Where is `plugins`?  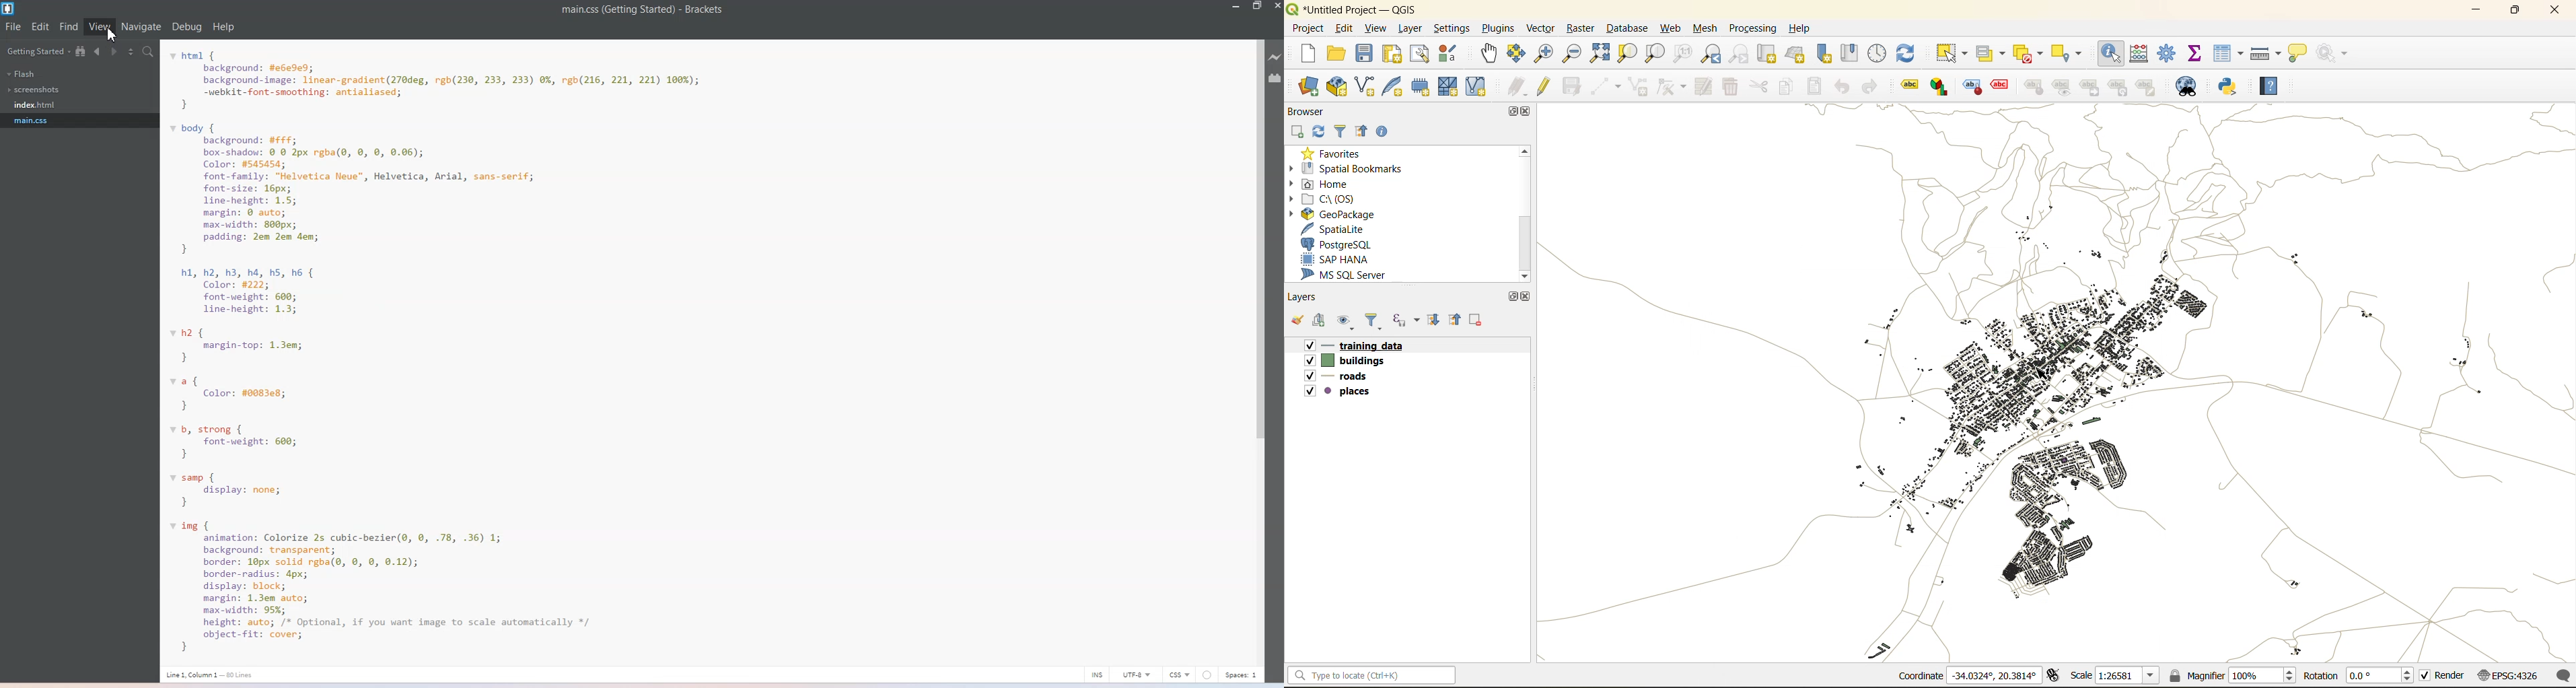 plugins is located at coordinates (1497, 28).